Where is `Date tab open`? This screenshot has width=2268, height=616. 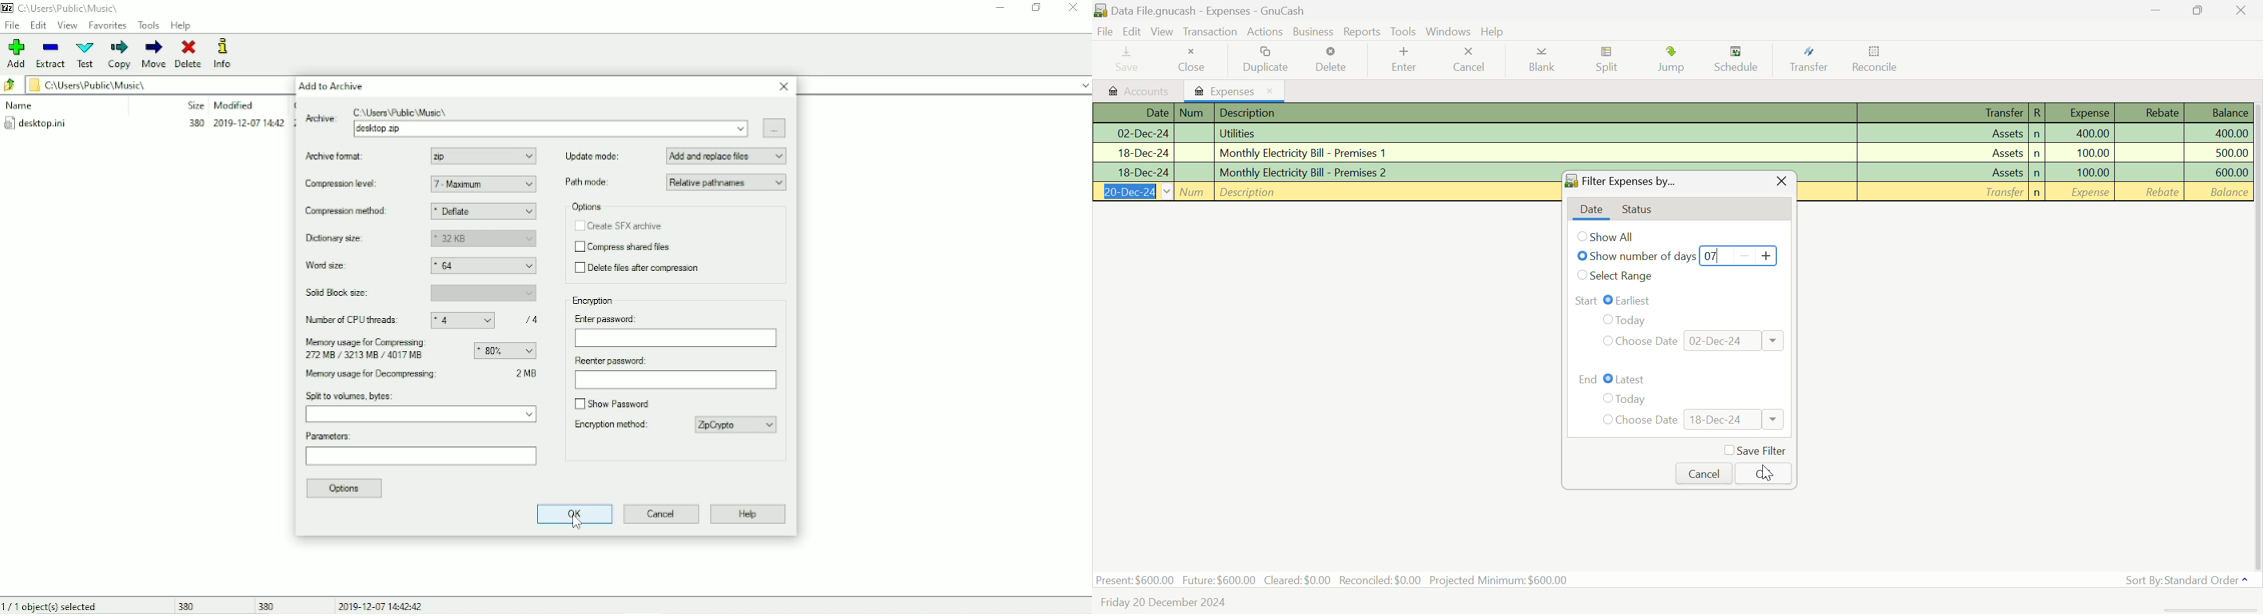 Date tab open is located at coordinates (1591, 211).